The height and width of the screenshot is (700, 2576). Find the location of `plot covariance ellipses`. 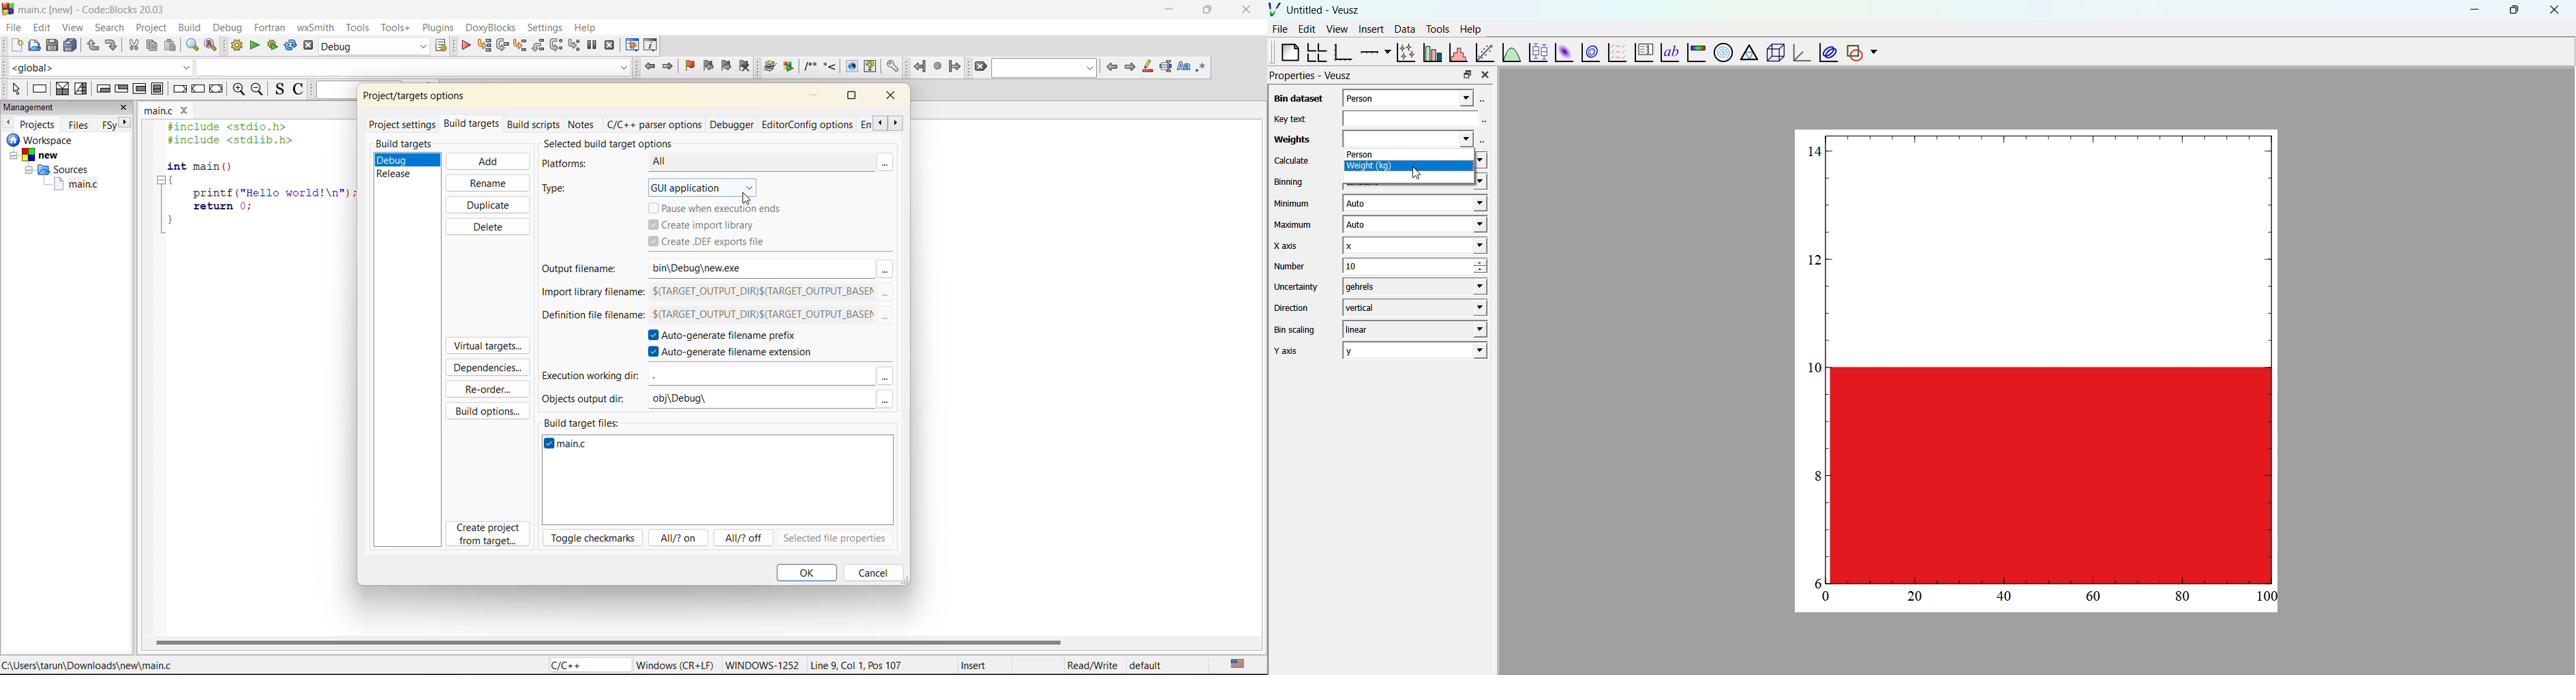

plot covariance ellipses is located at coordinates (1826, 52).